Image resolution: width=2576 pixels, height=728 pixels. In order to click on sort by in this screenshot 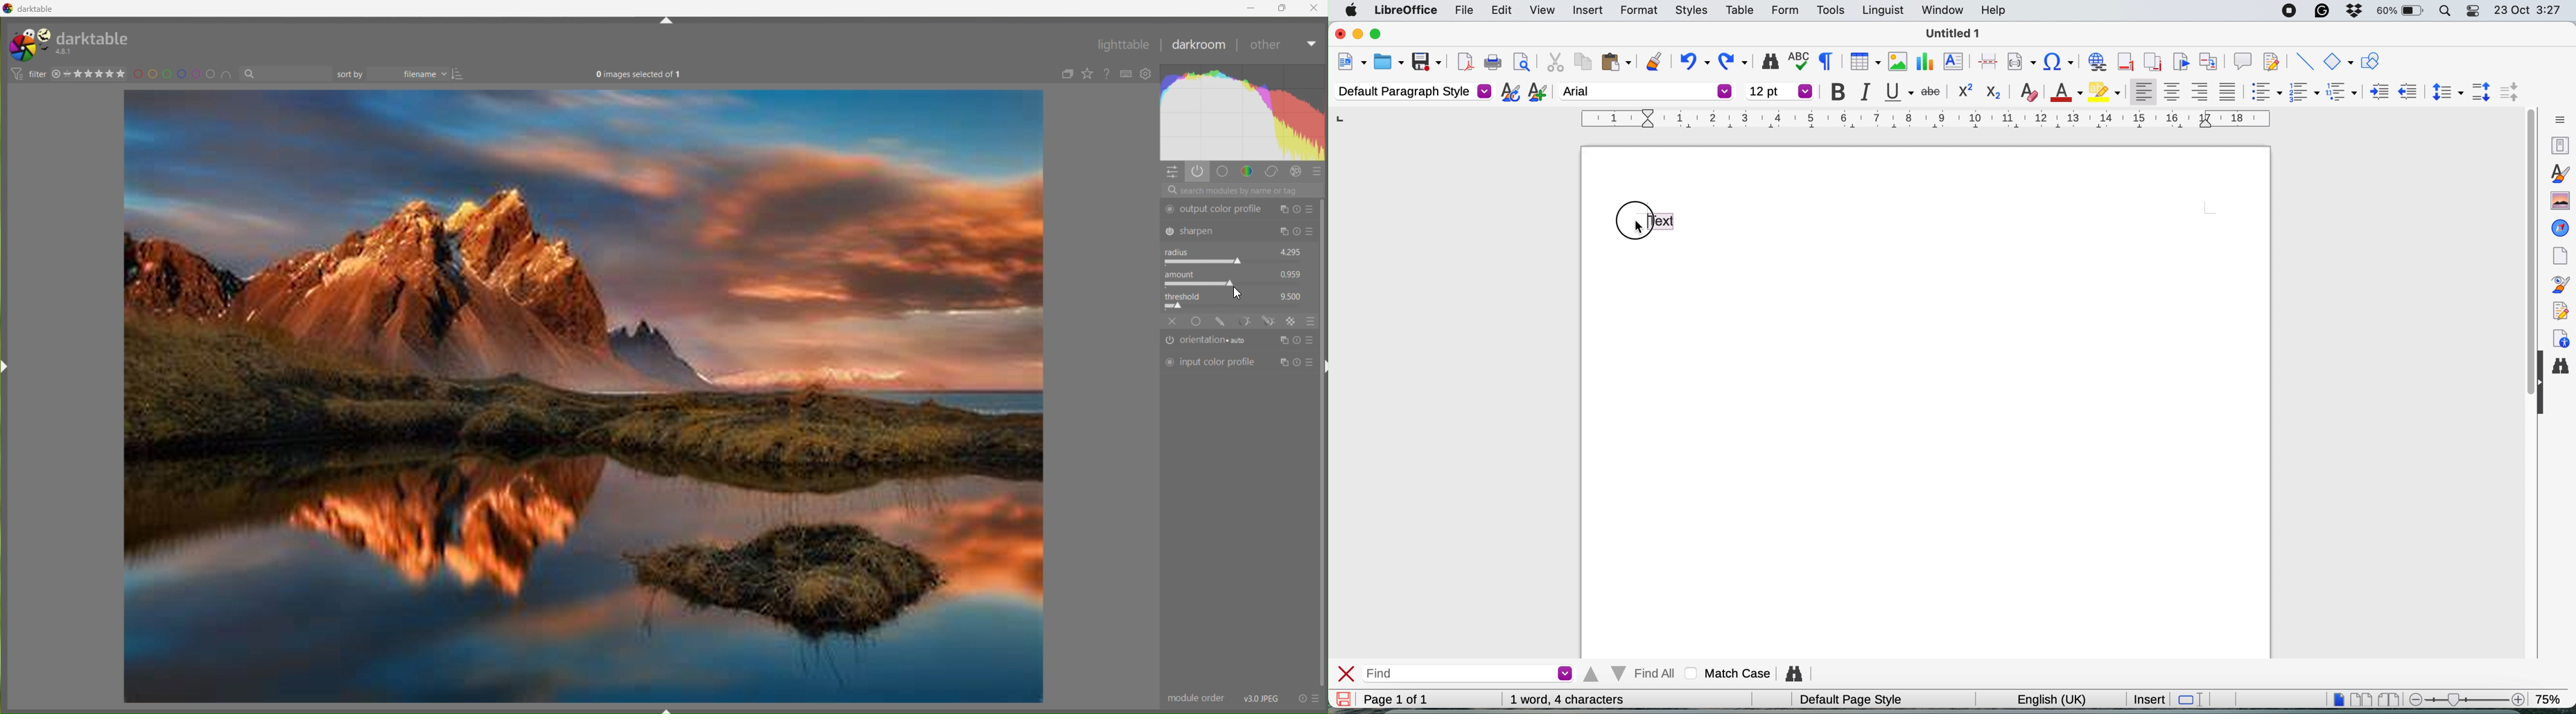, I will do `click(286, 74)`.